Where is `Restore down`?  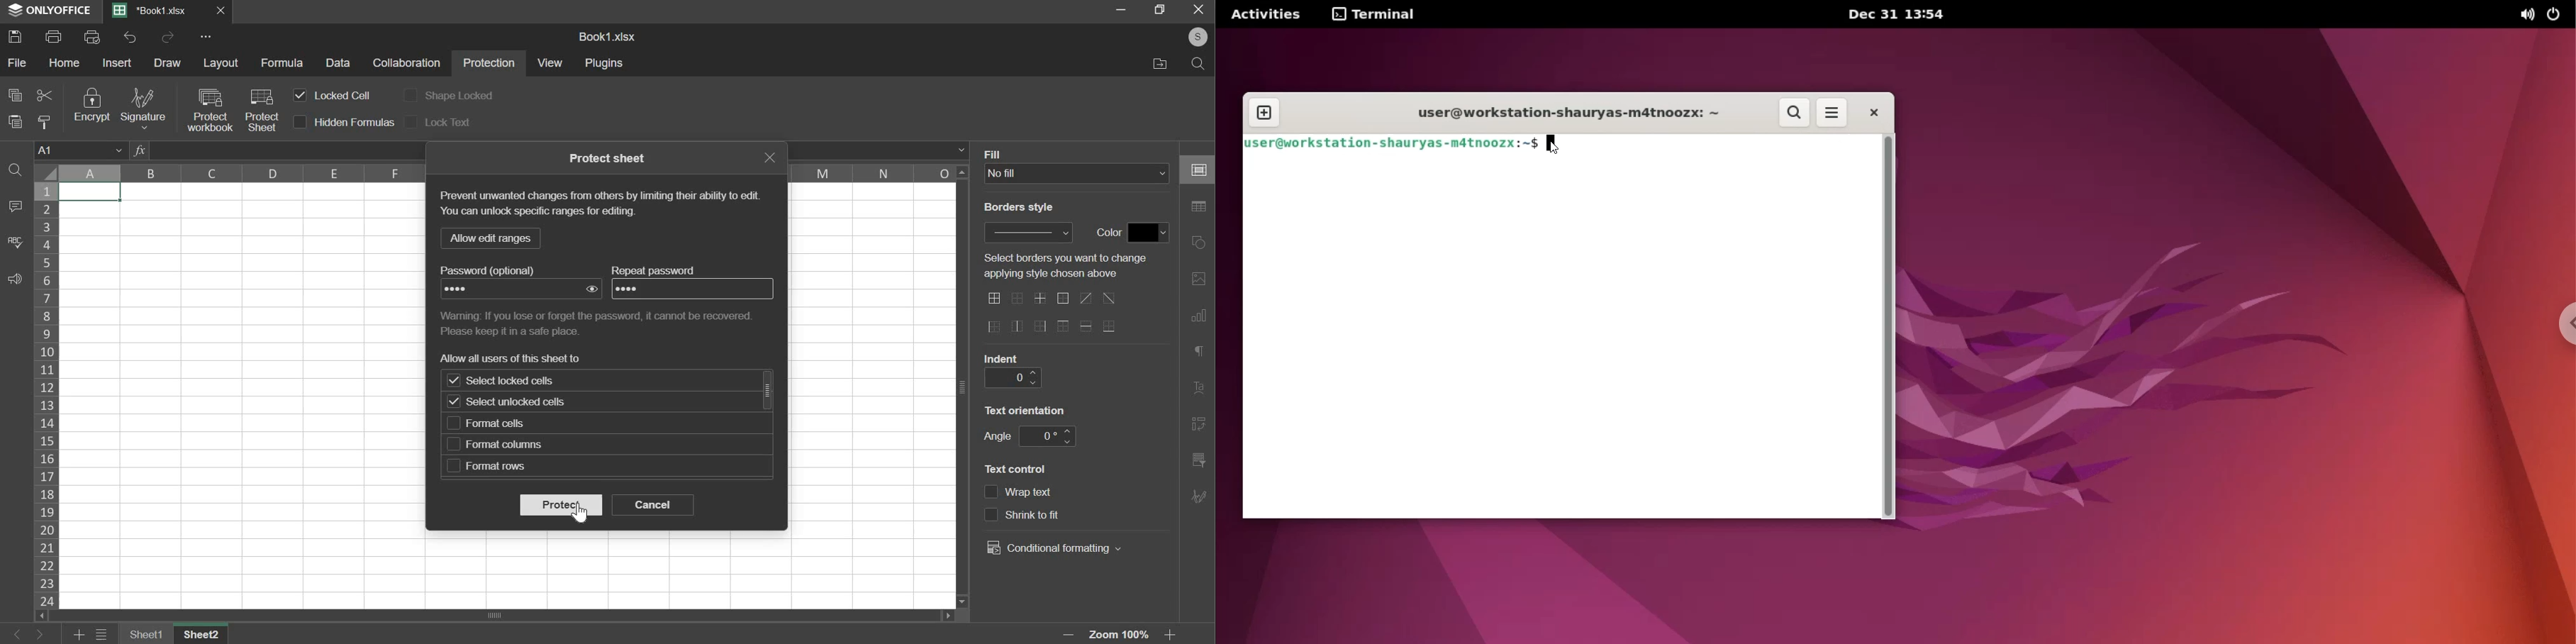 Restore down is located at coordinates (1122, 9).